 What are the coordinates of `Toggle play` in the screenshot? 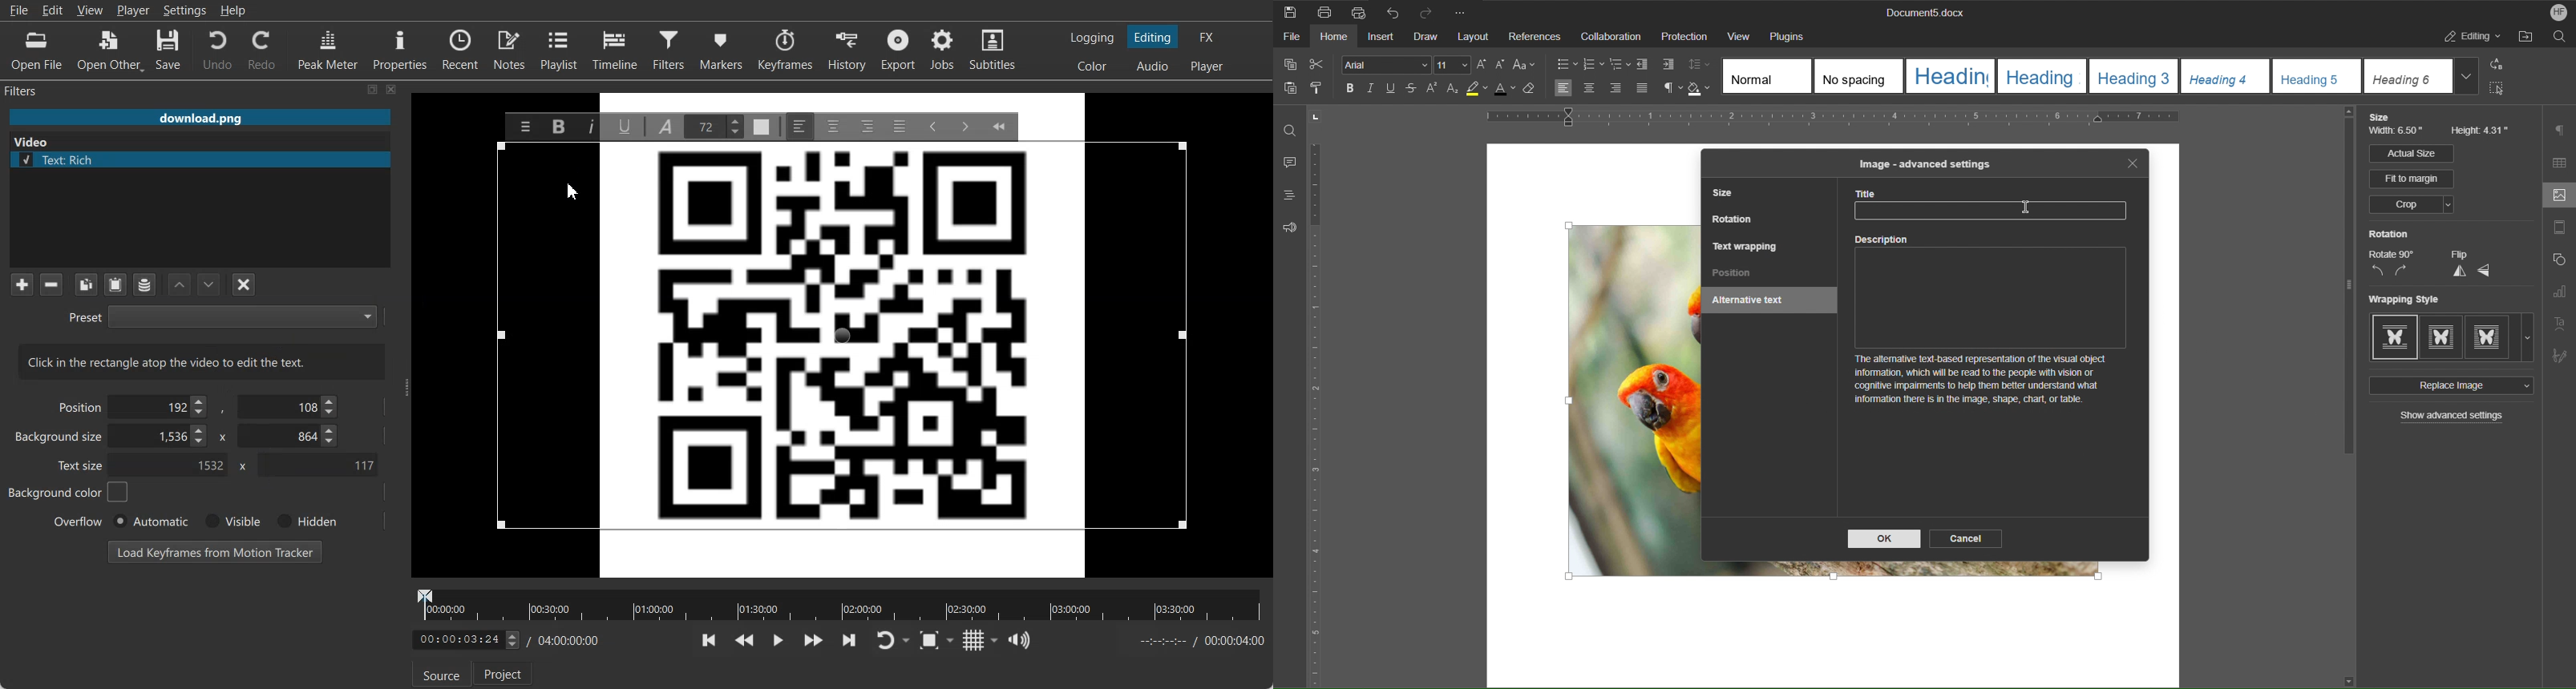 It's located at (778, 640).